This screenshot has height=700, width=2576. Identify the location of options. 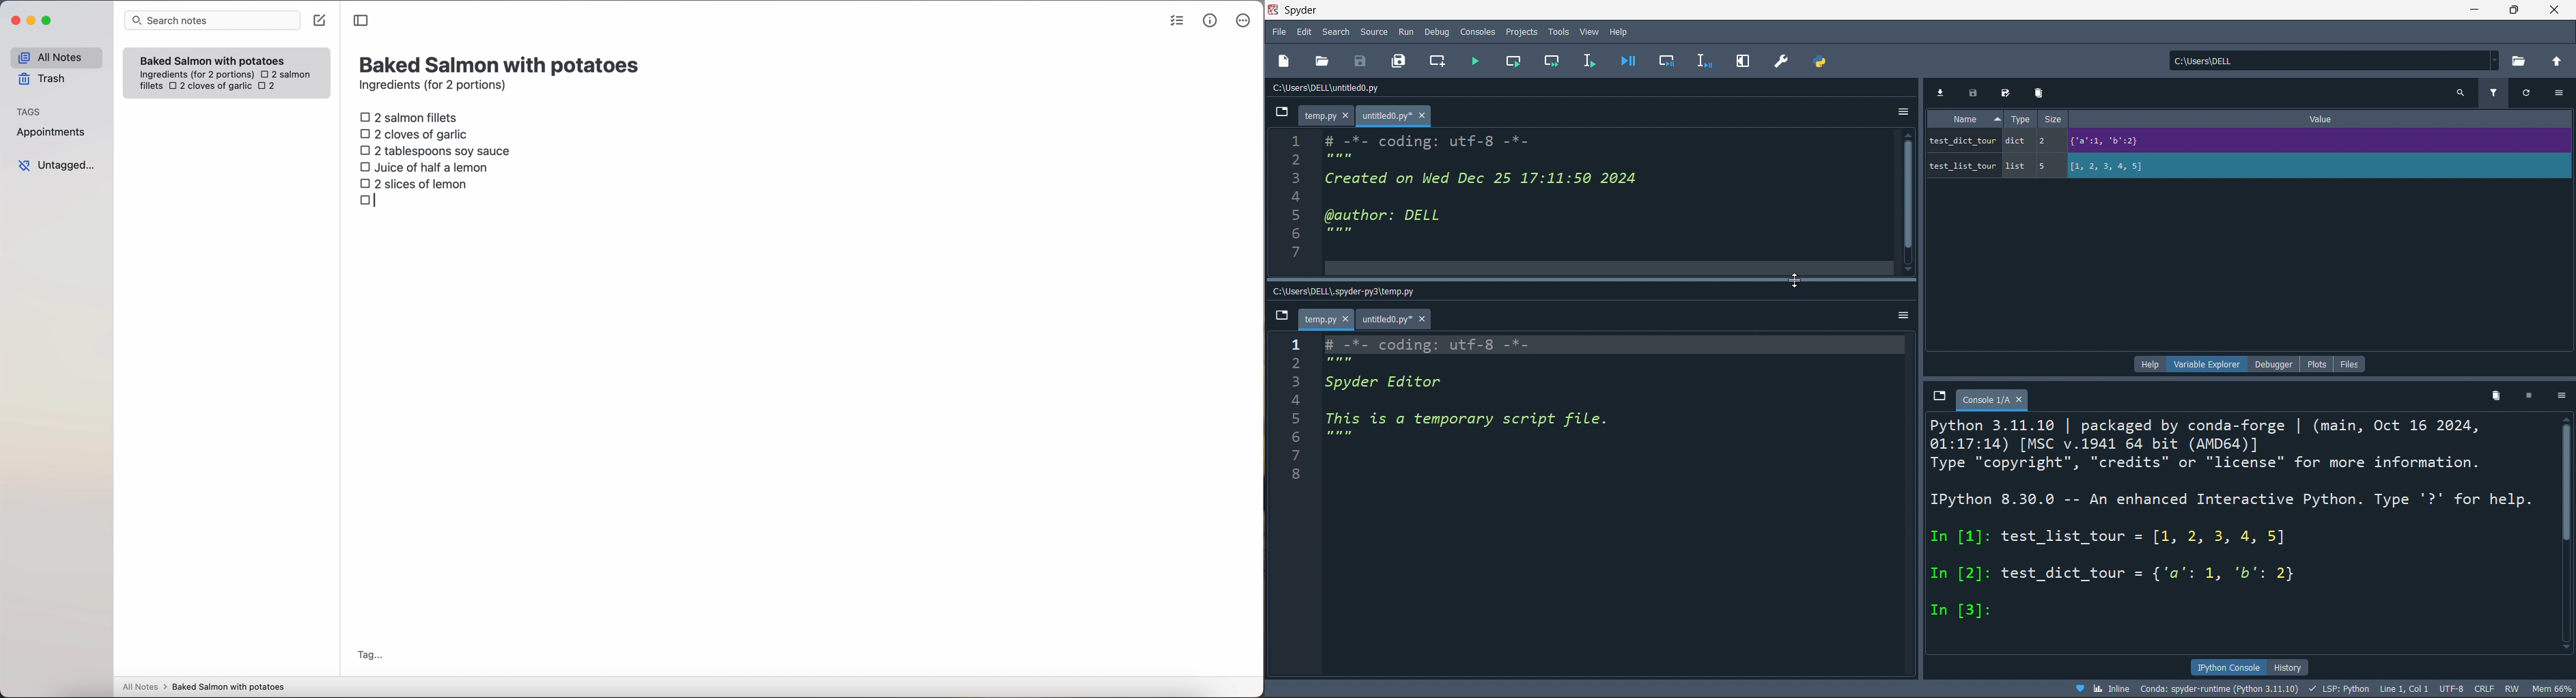
(1901, 315).